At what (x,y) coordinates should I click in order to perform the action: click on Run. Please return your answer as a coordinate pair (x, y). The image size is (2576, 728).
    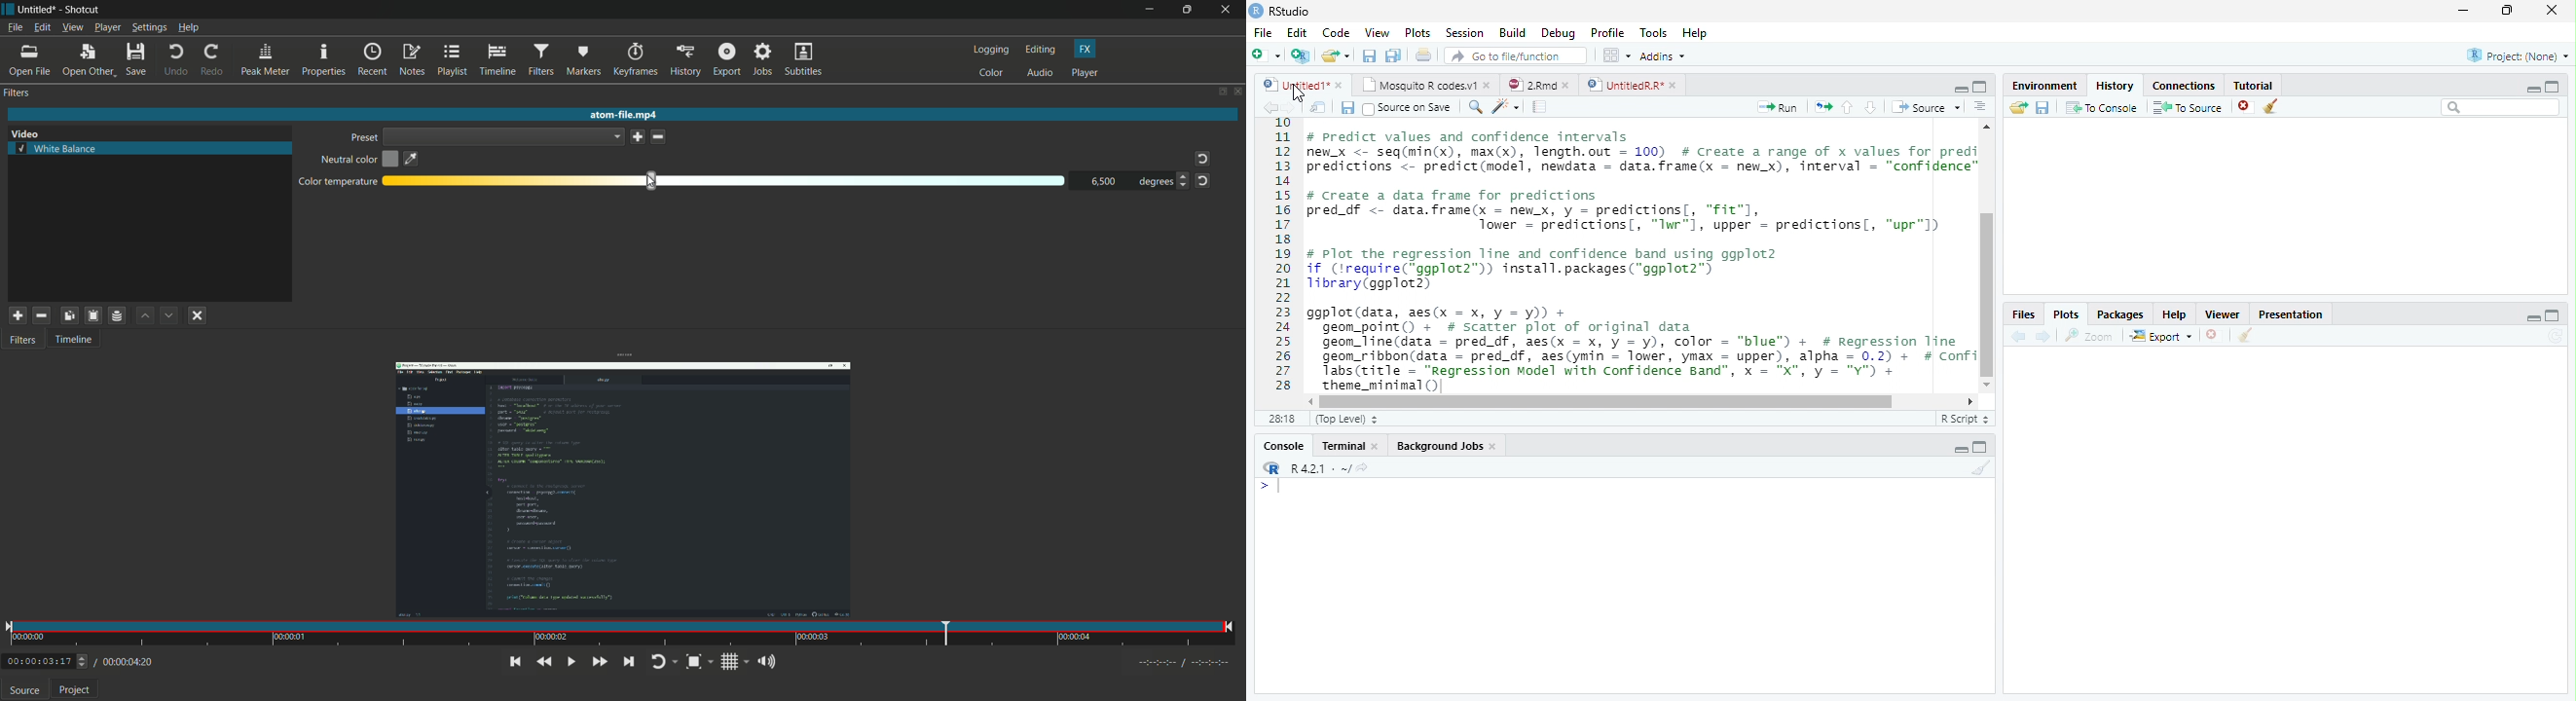
    Looking at the image, I should click on (1776, 108).